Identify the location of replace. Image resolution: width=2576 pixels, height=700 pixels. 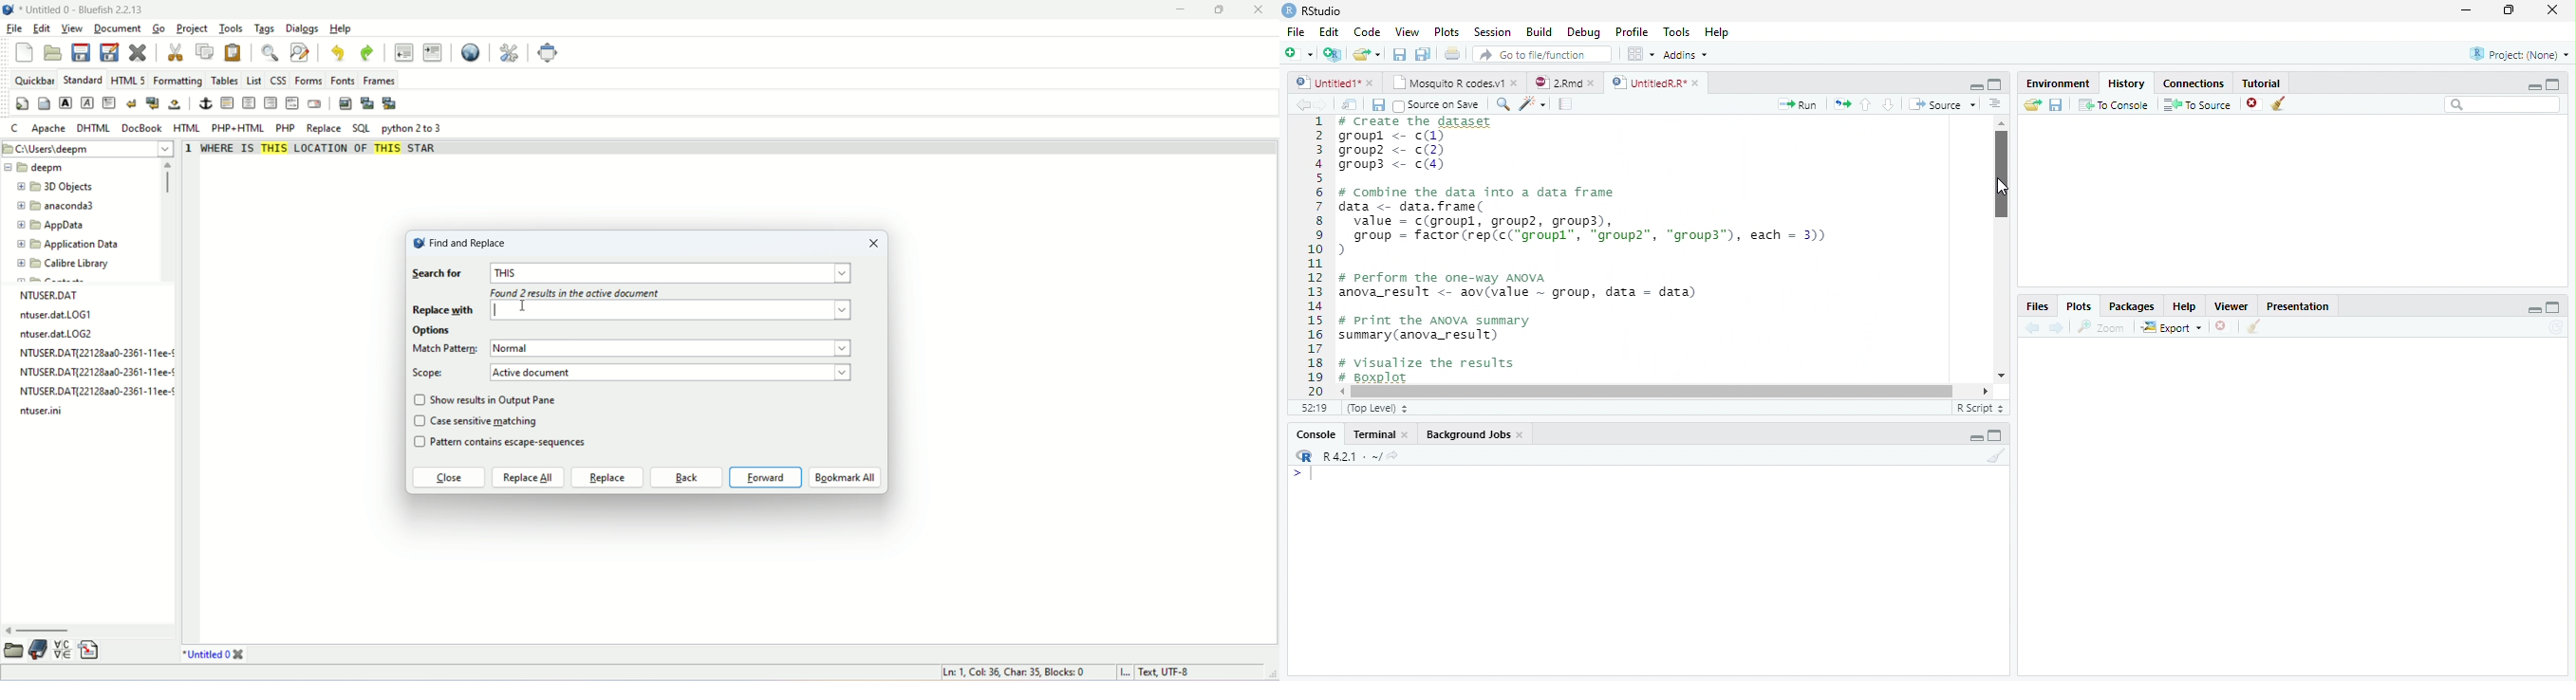
(323, 129).